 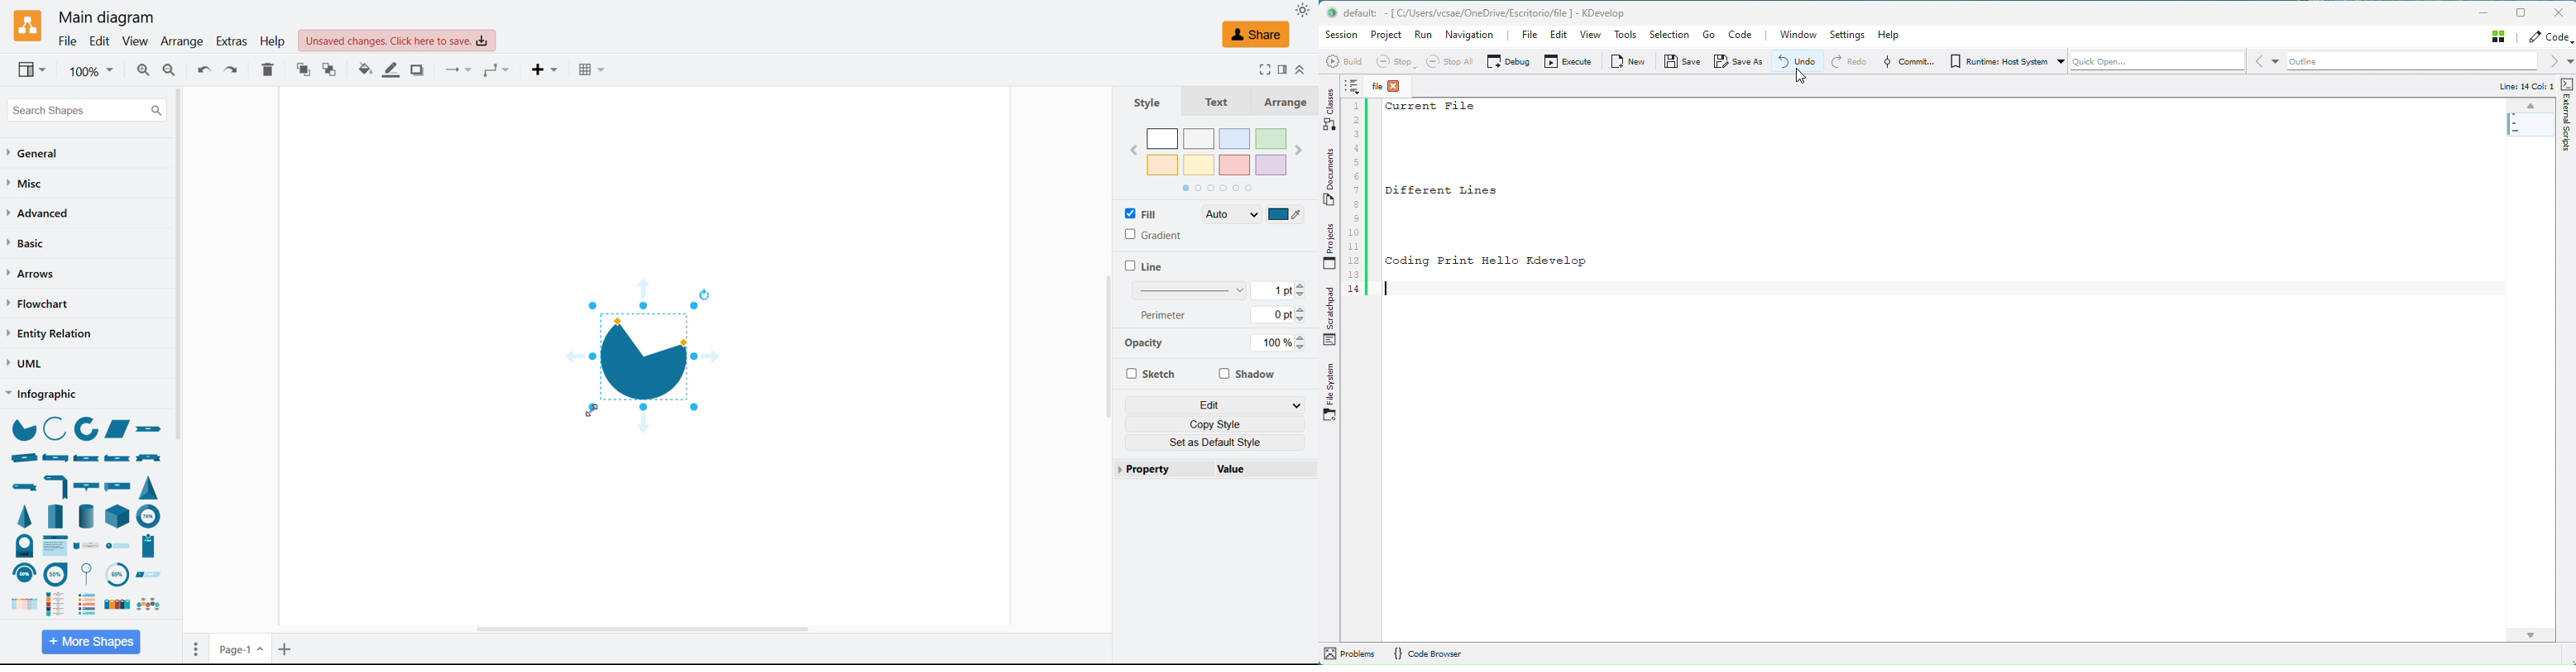 I want to click on Cursor , so click(x=592, y=411).